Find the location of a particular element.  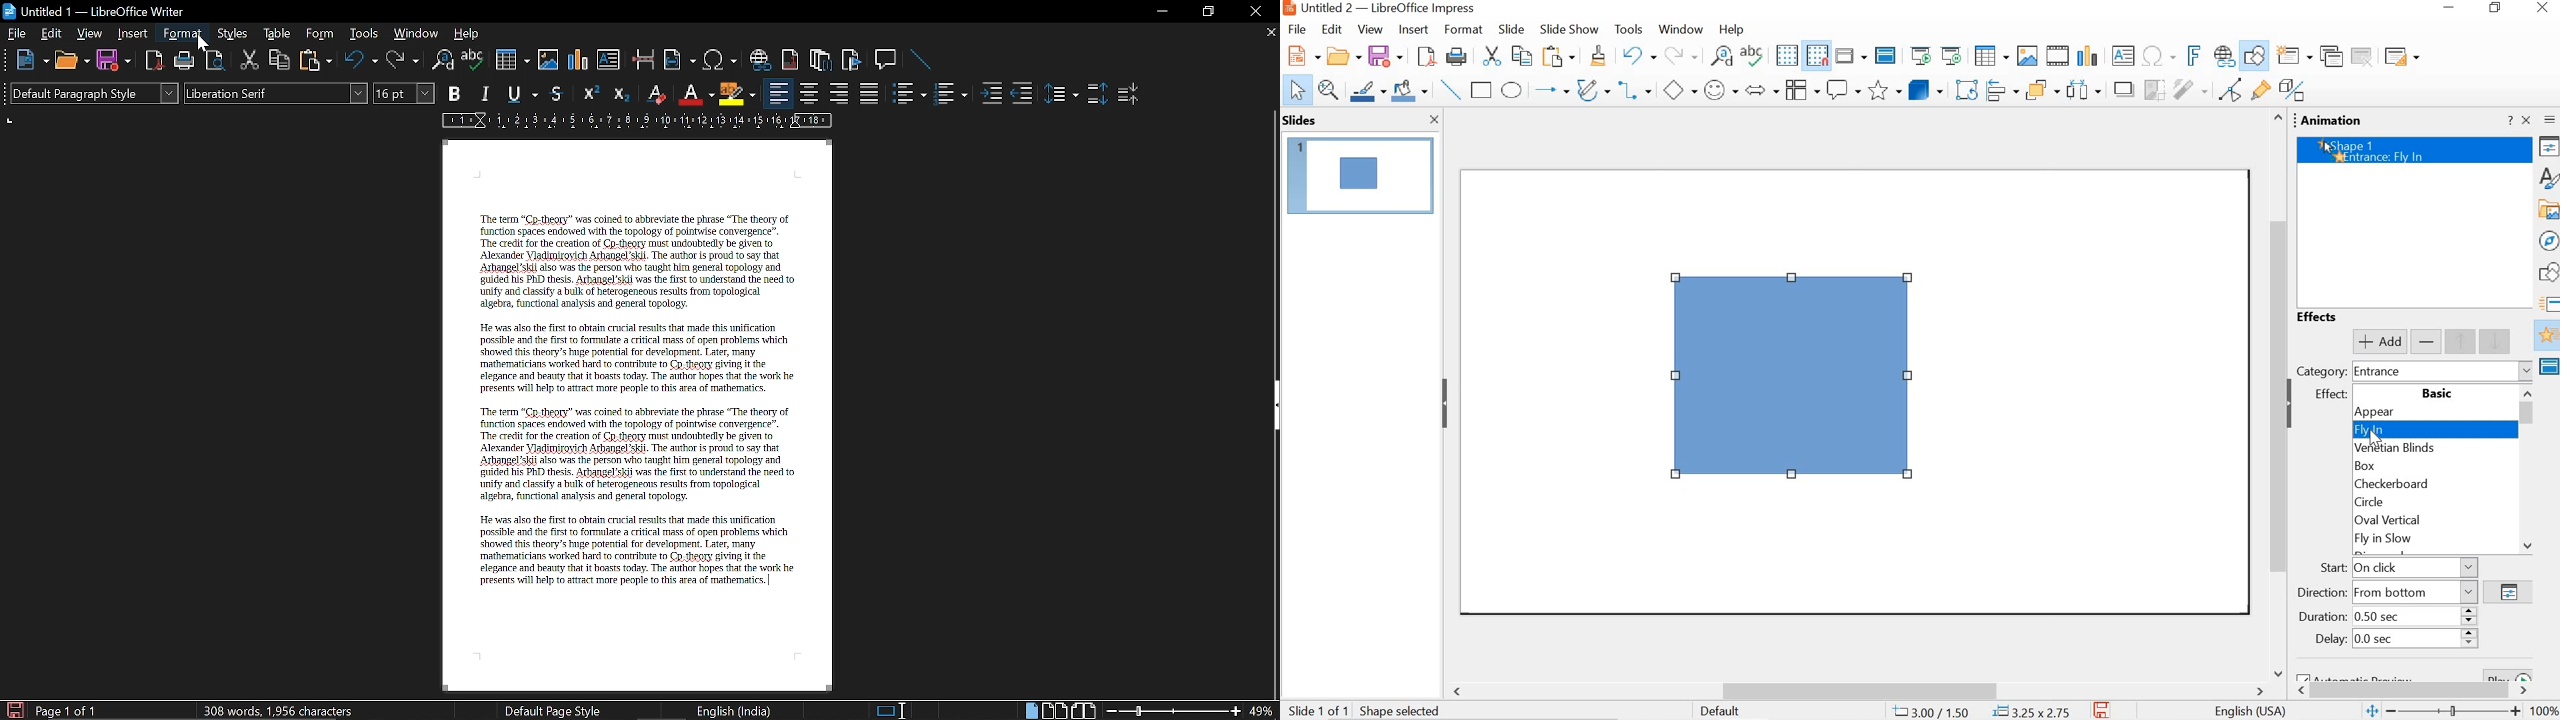

cursor is located at coordinates (202, 45).